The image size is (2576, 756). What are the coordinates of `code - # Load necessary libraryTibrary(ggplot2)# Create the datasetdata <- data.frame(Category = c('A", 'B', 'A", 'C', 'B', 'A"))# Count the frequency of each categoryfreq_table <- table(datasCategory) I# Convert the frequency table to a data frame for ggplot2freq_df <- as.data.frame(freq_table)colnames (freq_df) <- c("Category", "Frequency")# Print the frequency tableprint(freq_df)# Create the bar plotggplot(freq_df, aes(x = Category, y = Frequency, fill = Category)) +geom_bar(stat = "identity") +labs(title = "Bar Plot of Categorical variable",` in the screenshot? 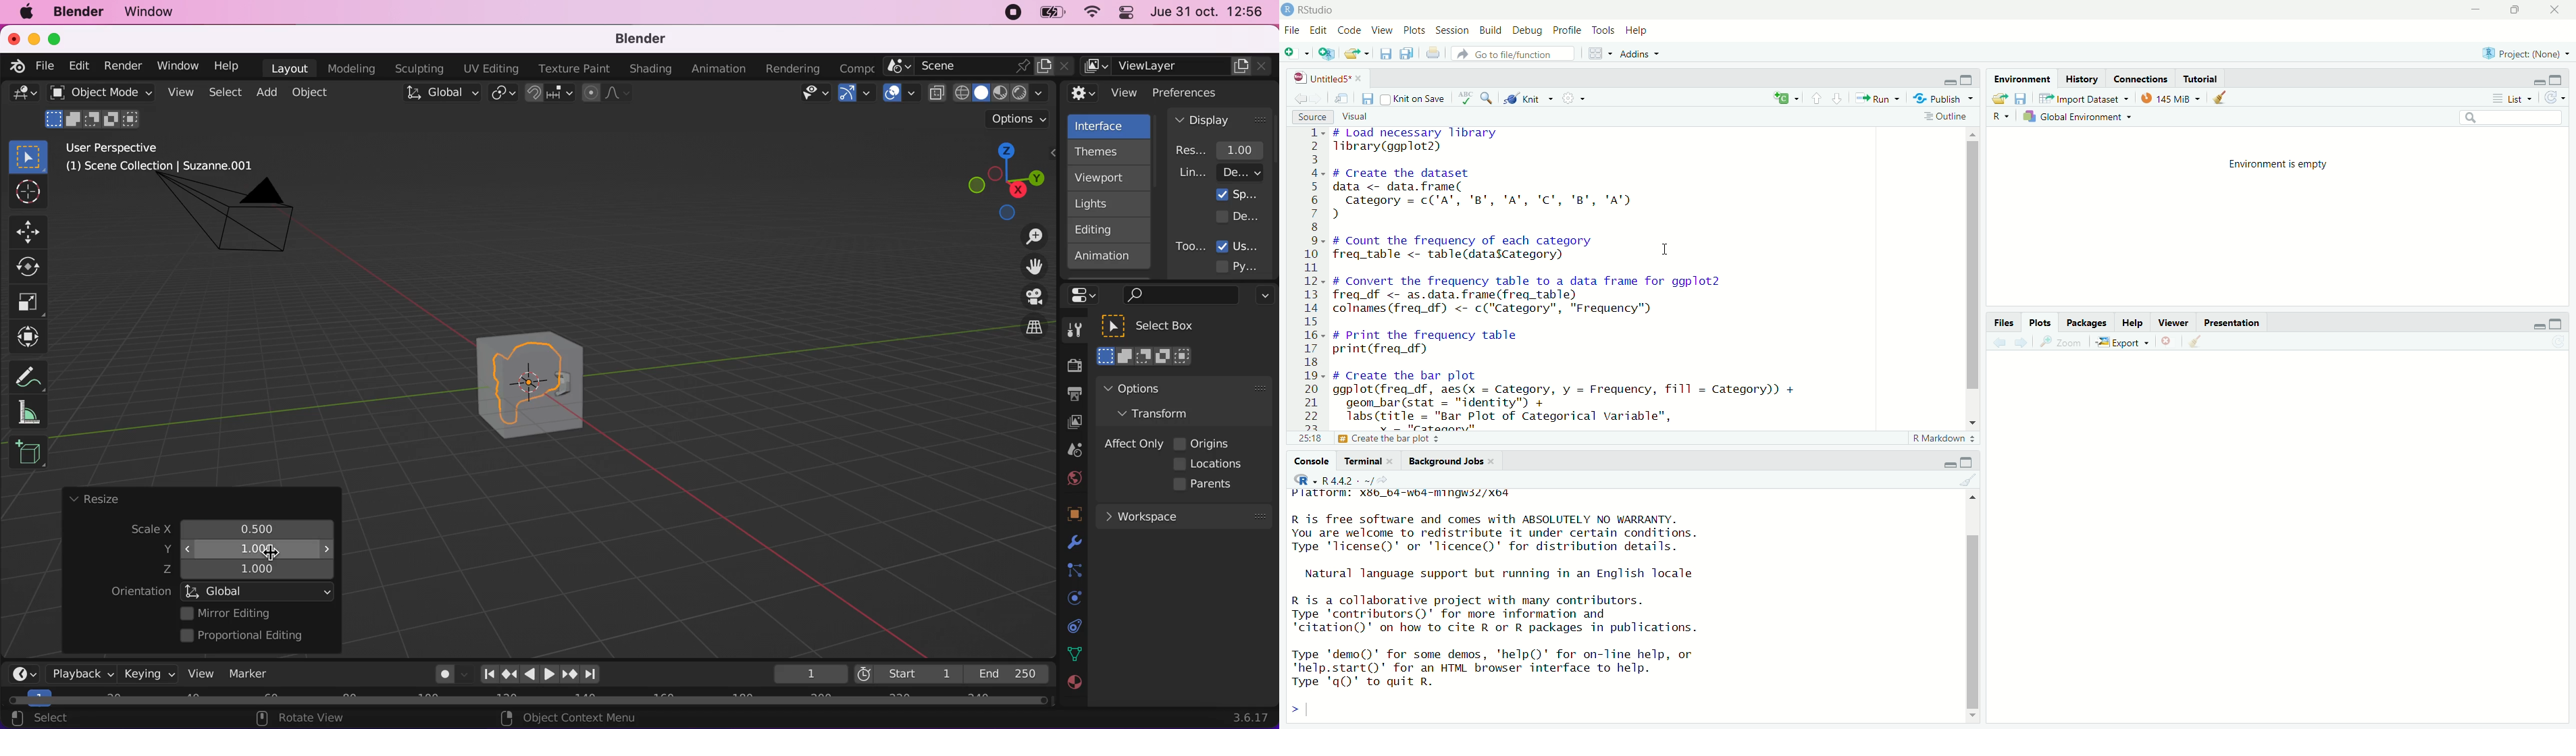 It's located at (1604, 279).